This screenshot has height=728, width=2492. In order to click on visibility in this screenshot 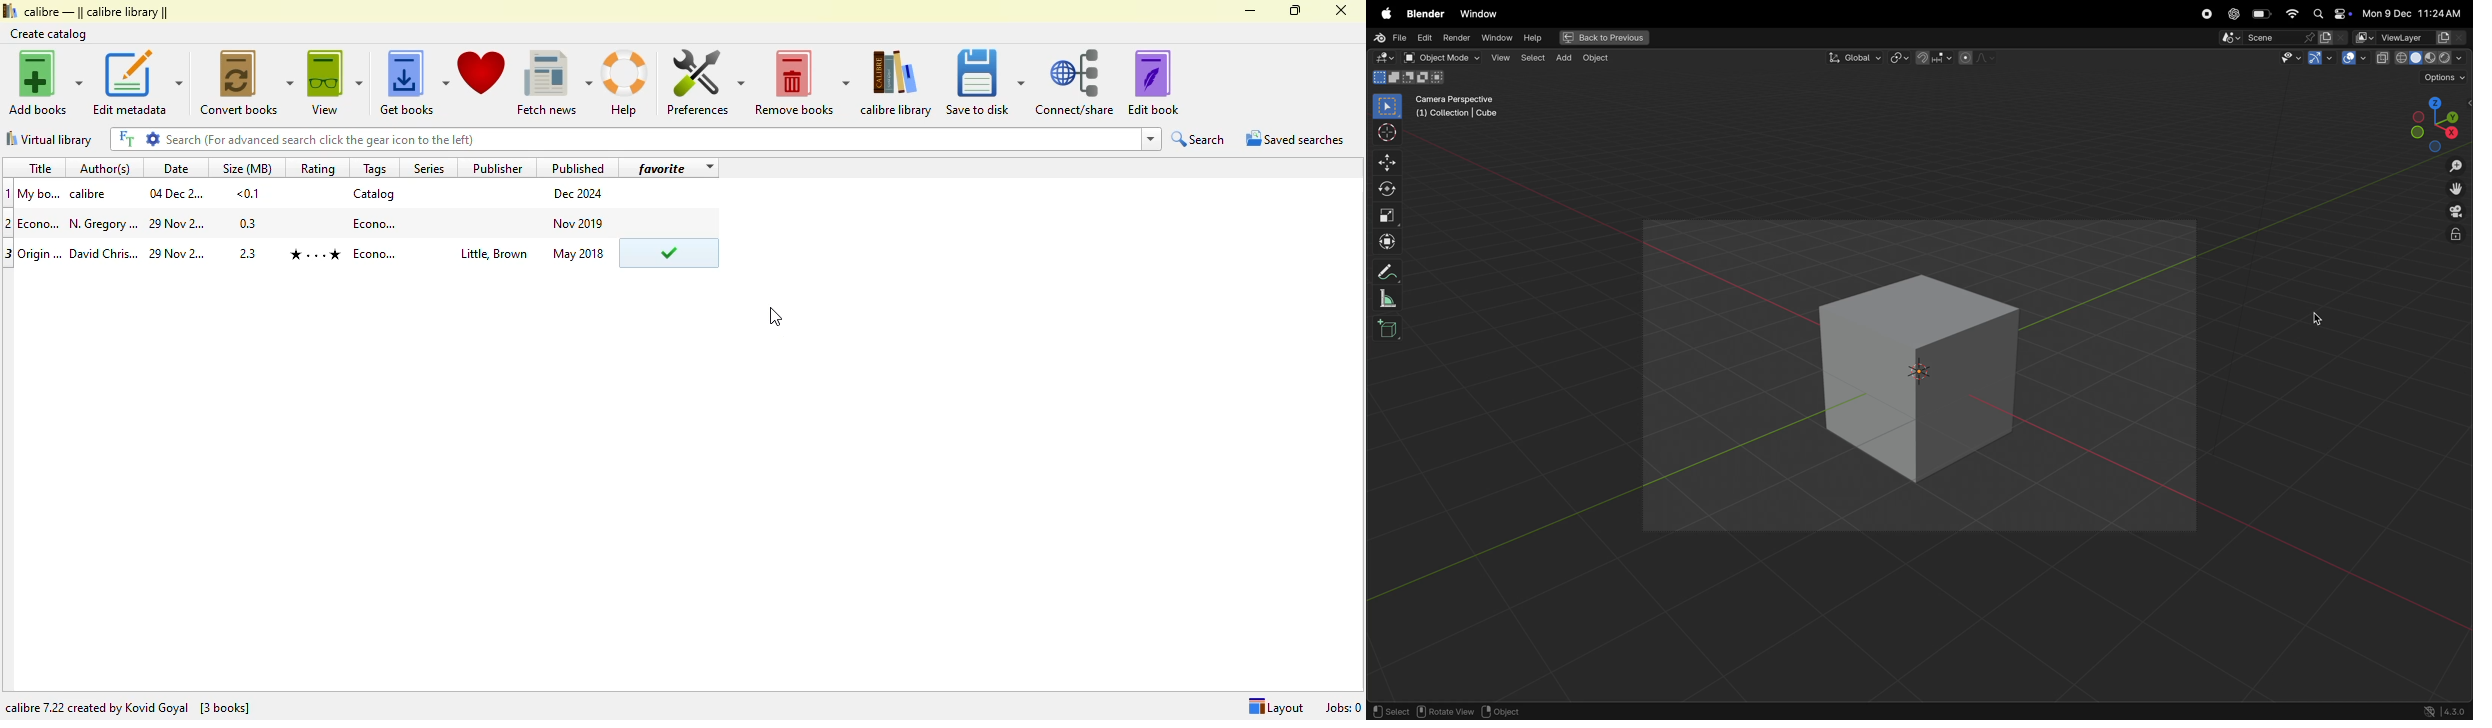, I will do `click(2287, 59)`.